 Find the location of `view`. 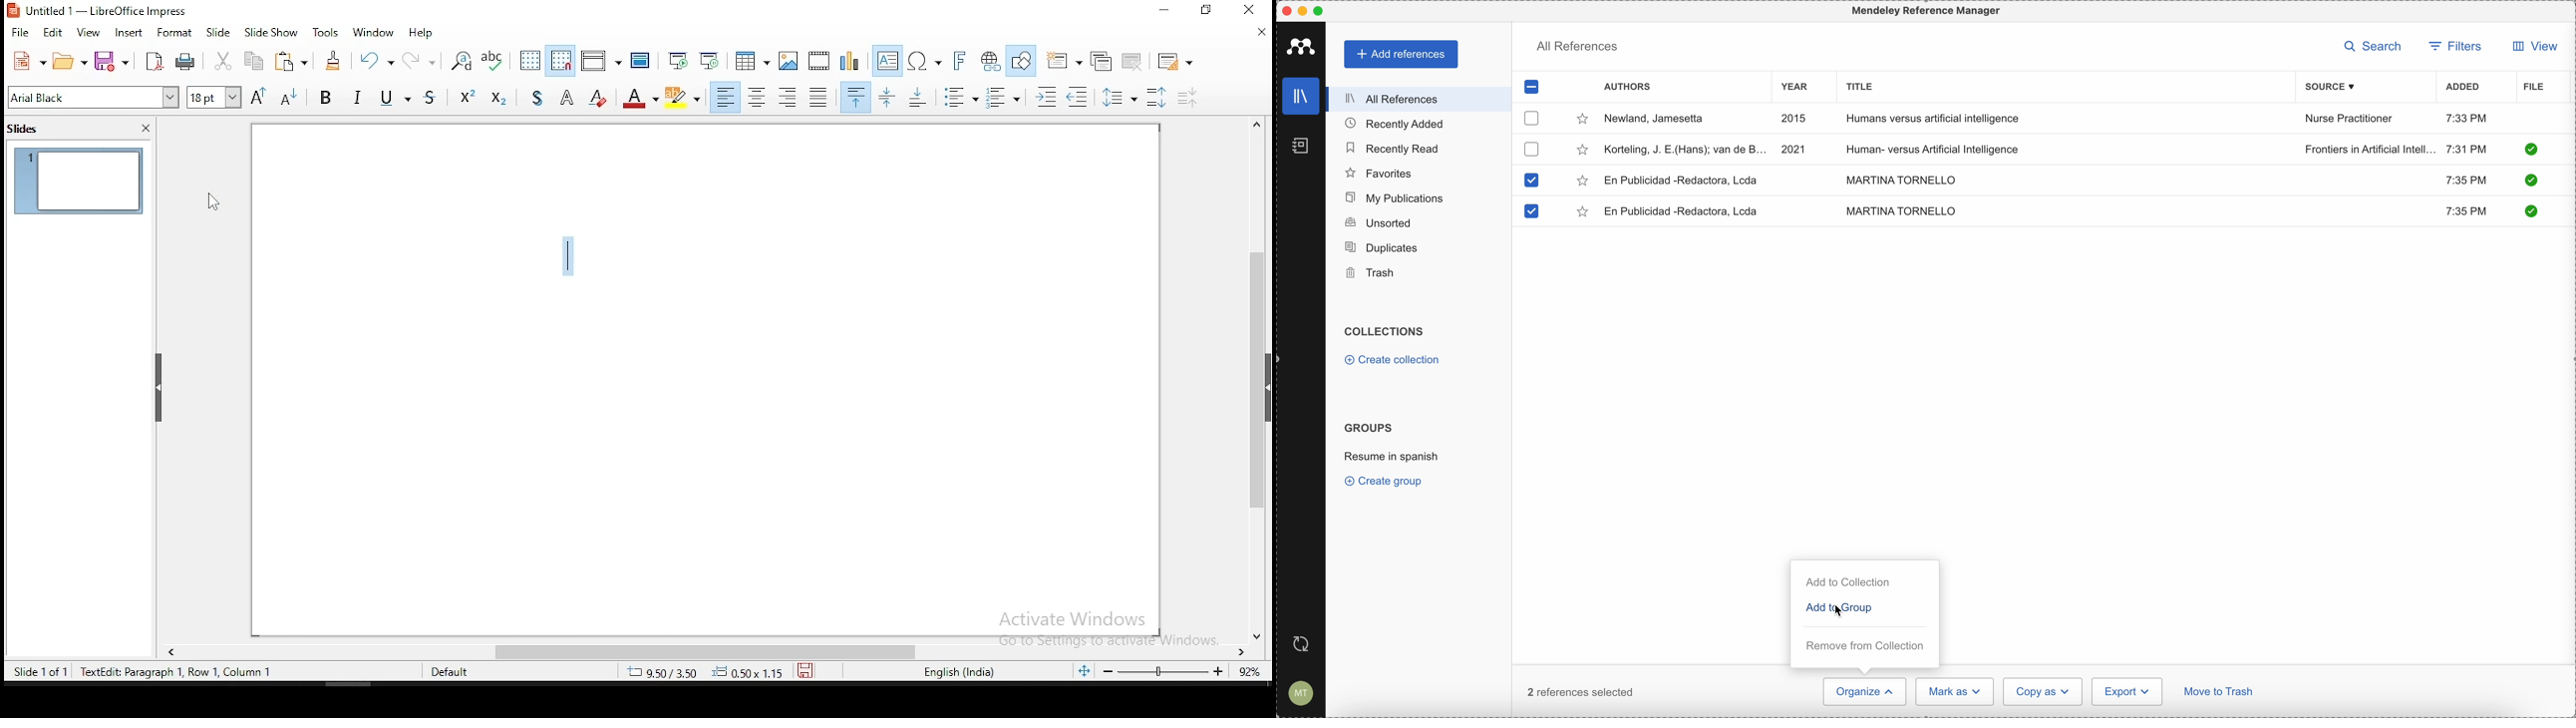

view is located at coordinates (90, 34).